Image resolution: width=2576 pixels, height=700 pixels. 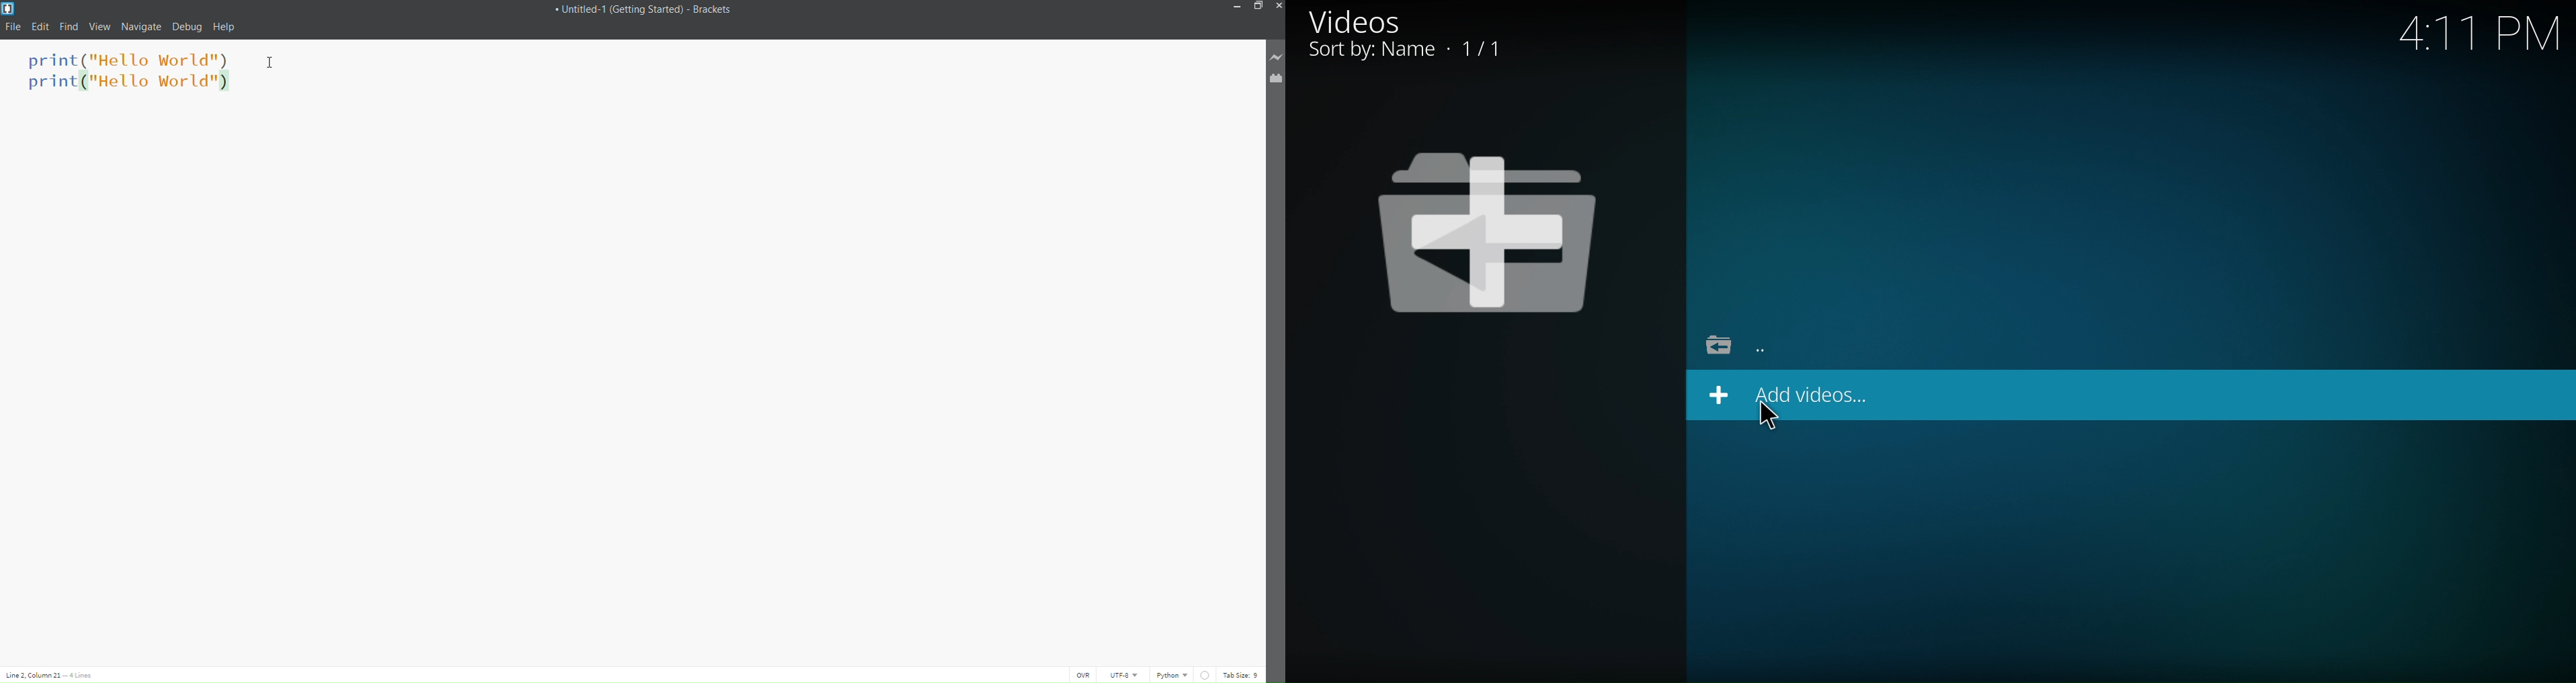 What do you see at coordinates (1764, 420) in the screenshot?
I see `Pointer Cursor` at bounding box center [1764, 420].